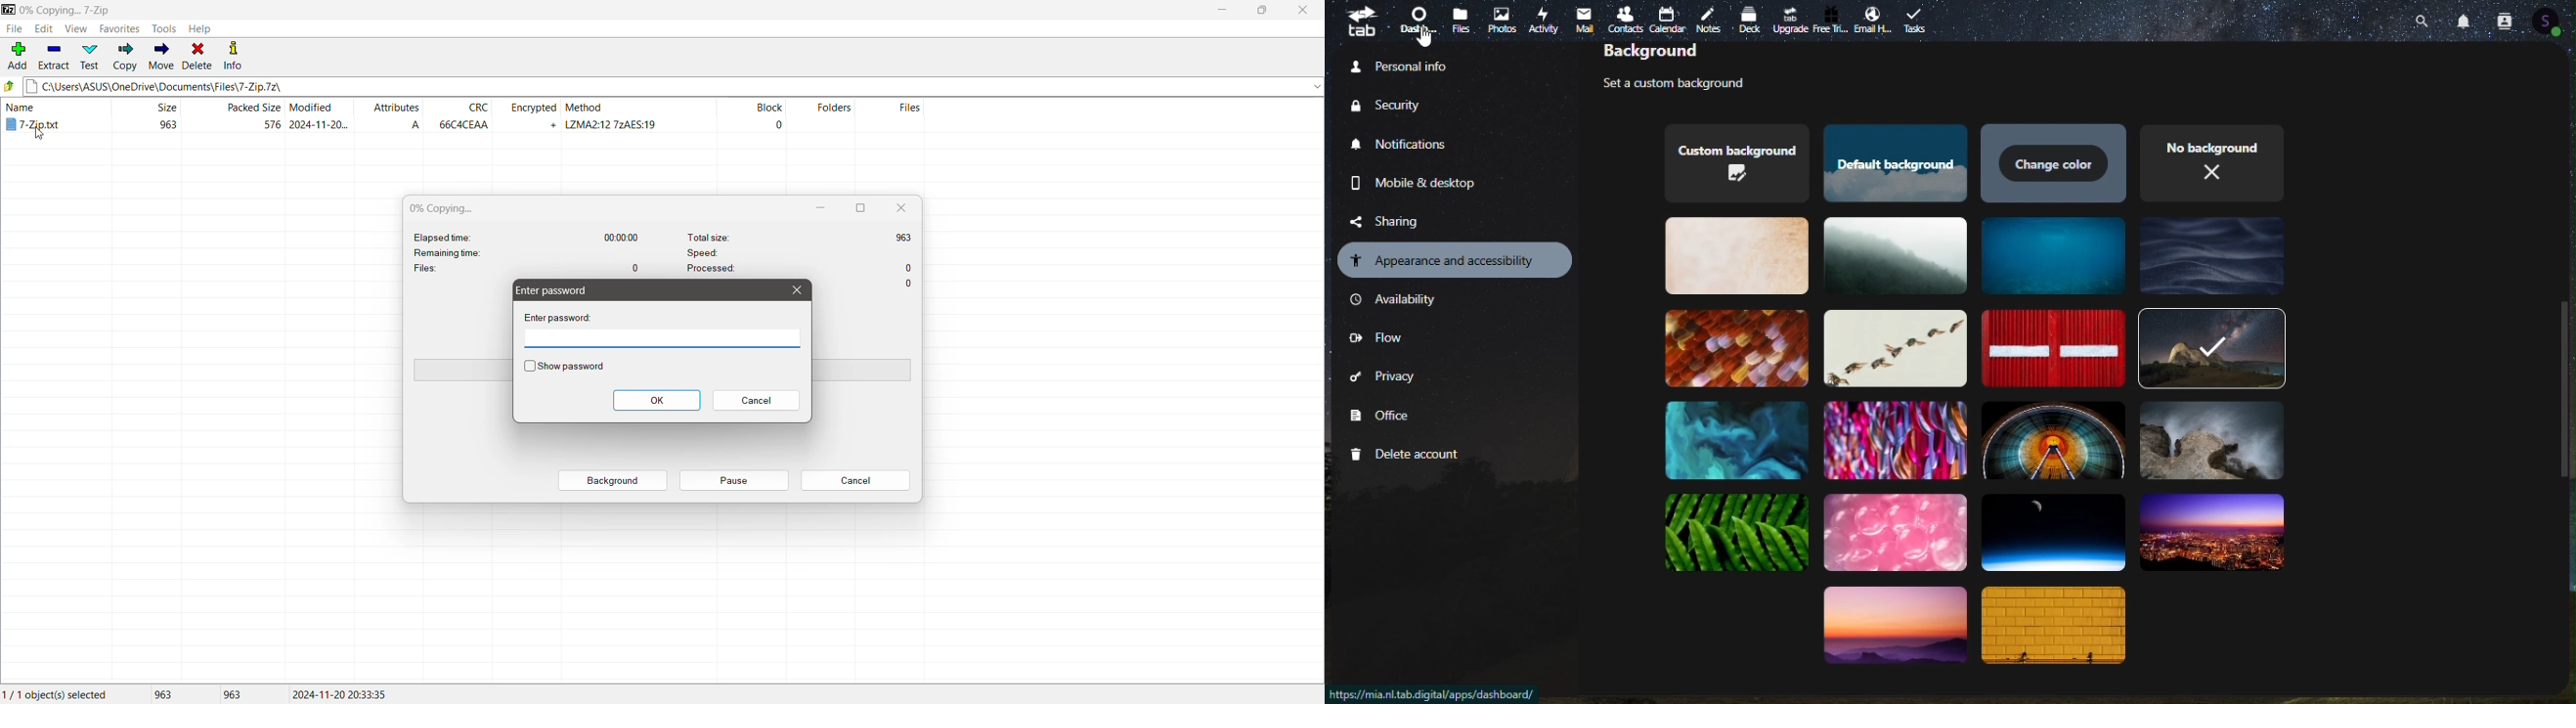 The height and width of the screenshot is (728, 2576). What do you see at coordinates (198, 55) in the screenshot?
I see `Delete` at bounding box center [198, 55].